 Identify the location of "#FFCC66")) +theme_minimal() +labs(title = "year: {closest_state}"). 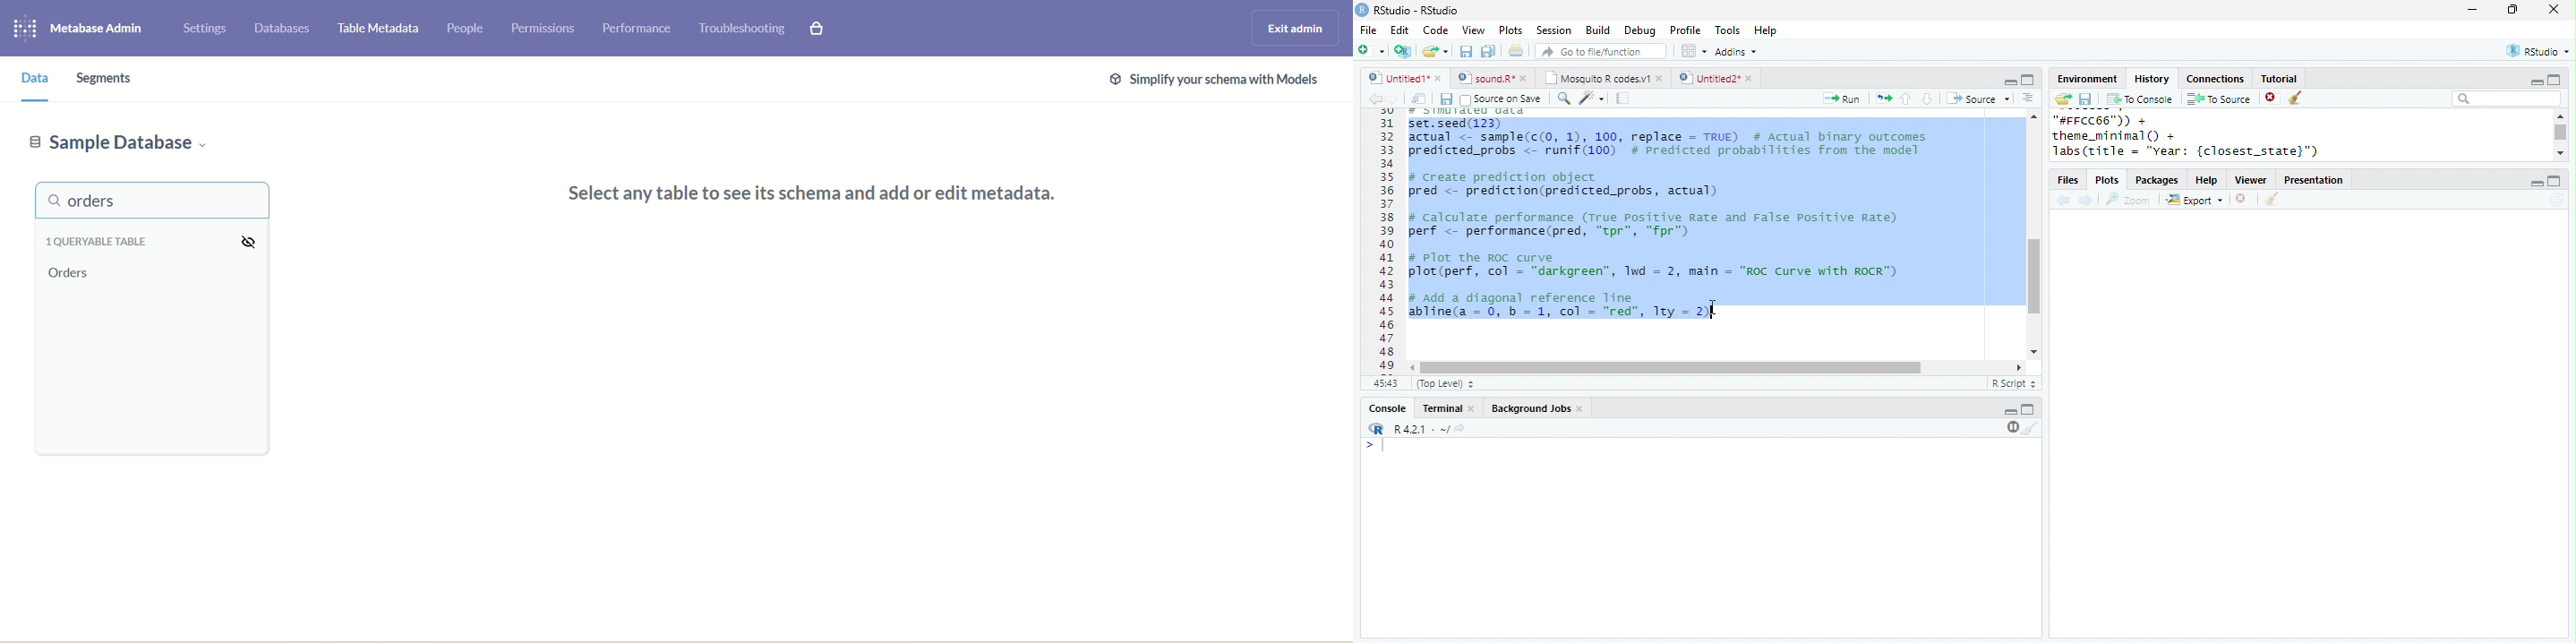
(2208, 136).